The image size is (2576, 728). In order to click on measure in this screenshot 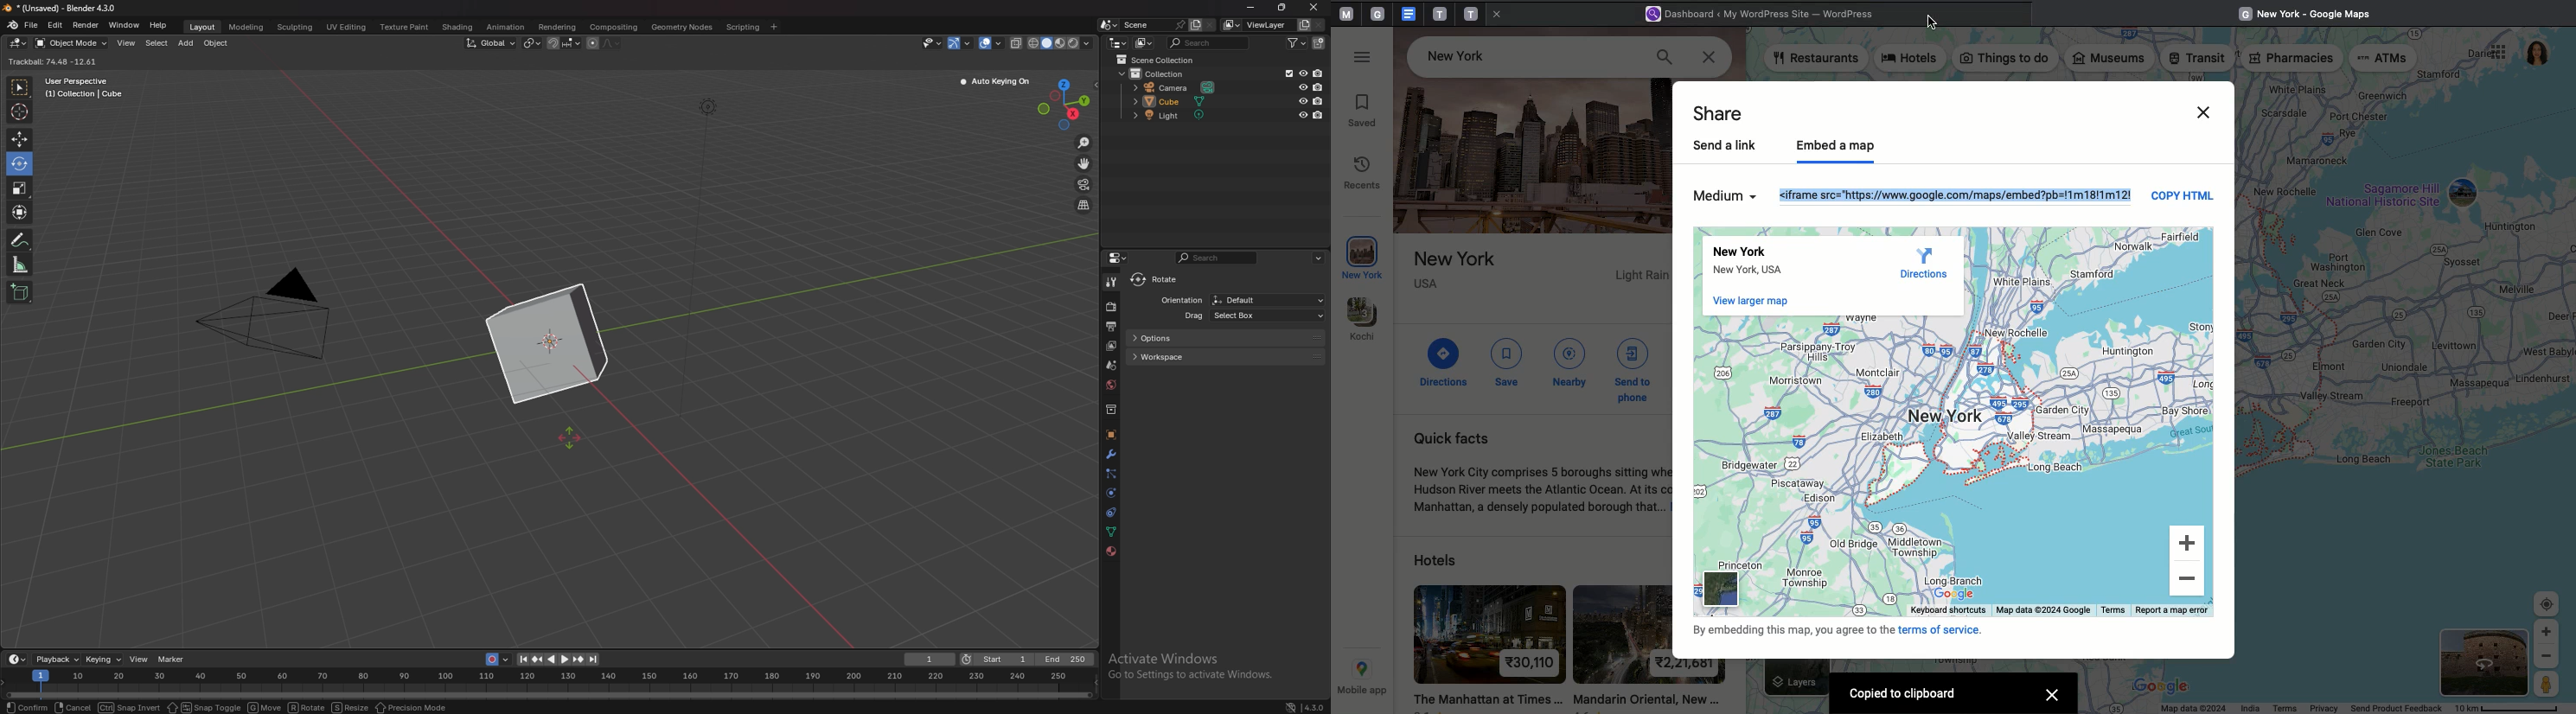, I will do `click(20, 264)`.